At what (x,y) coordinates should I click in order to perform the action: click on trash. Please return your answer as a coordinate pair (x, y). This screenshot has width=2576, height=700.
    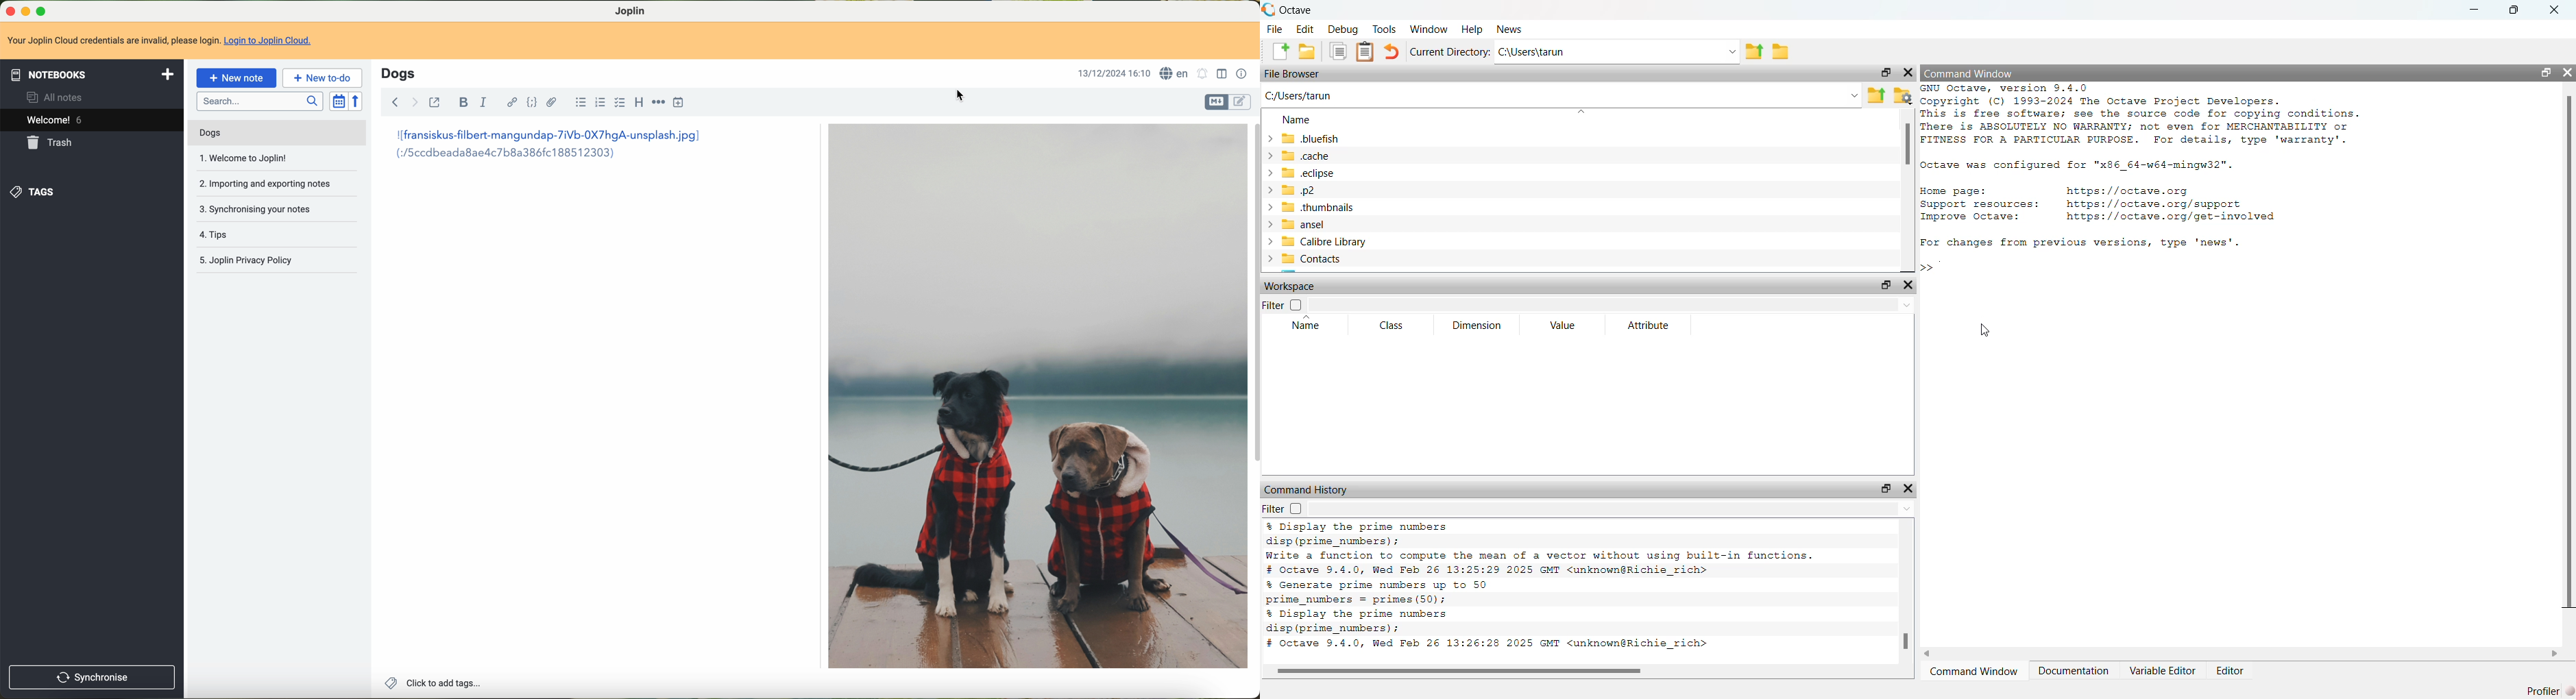
    Looking at the image, I should click on (54, 142).